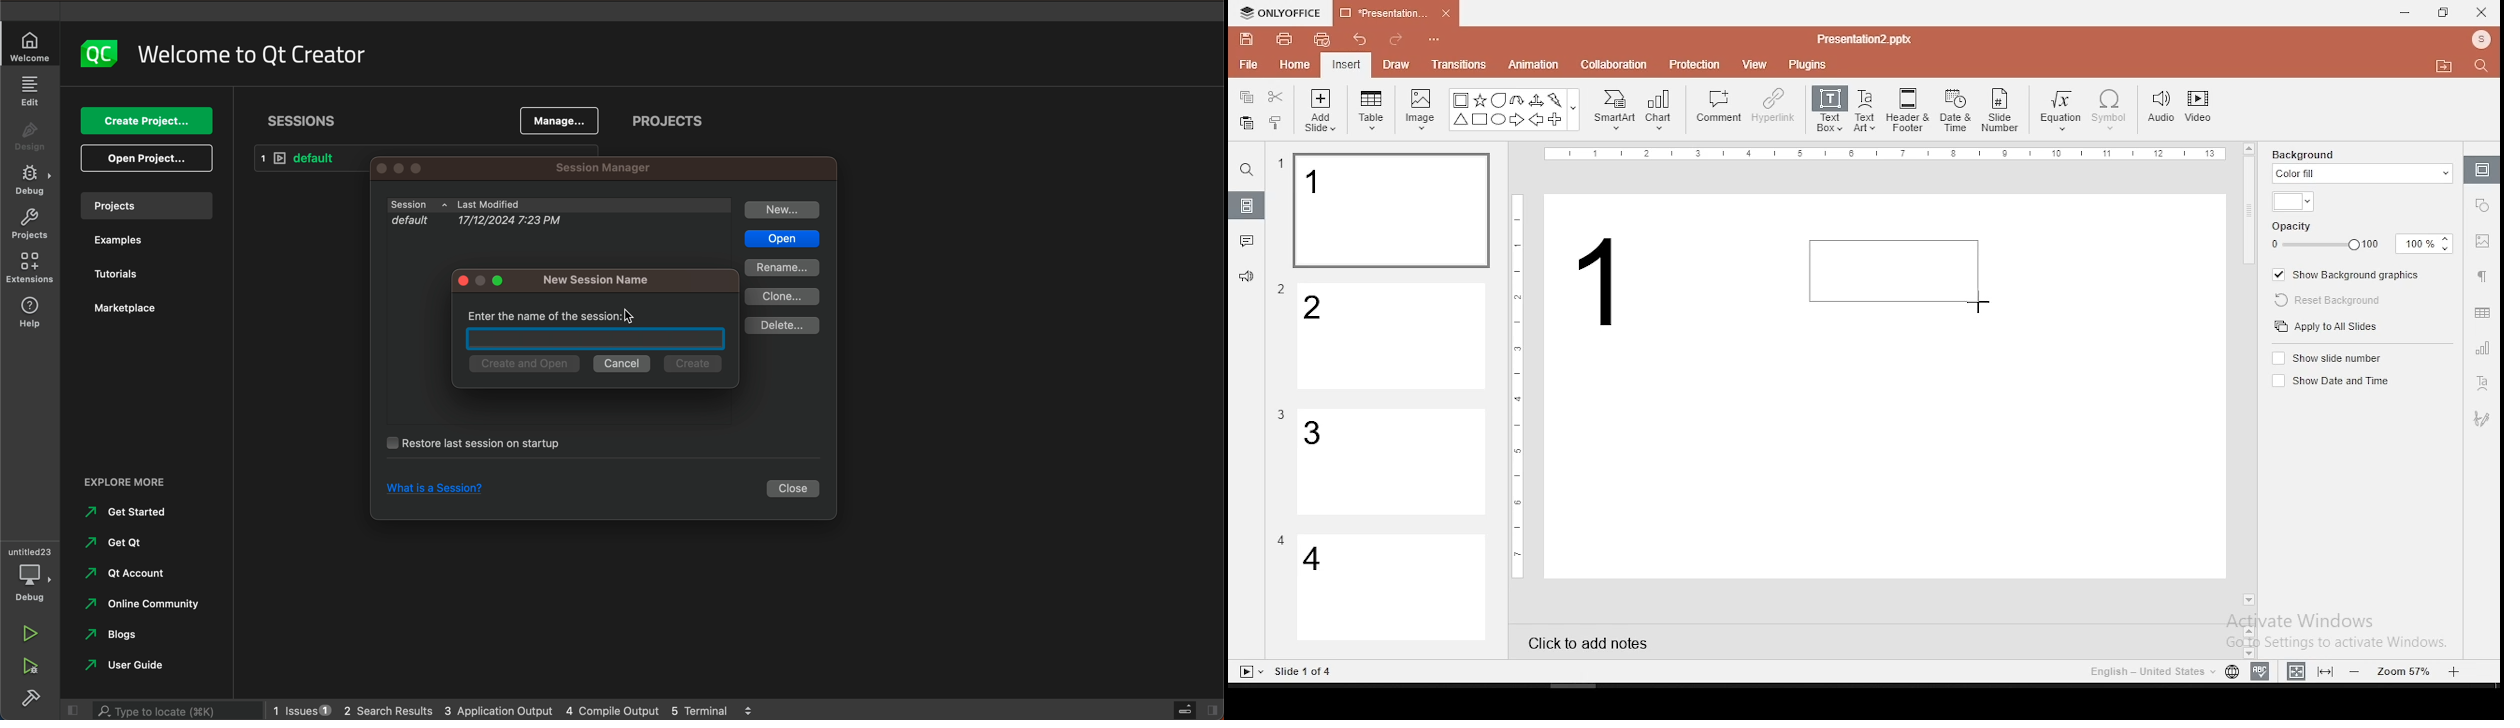  Describe the element at coordinates (1518, 121) in the screenshot. I see `Arrow Right` at that location.